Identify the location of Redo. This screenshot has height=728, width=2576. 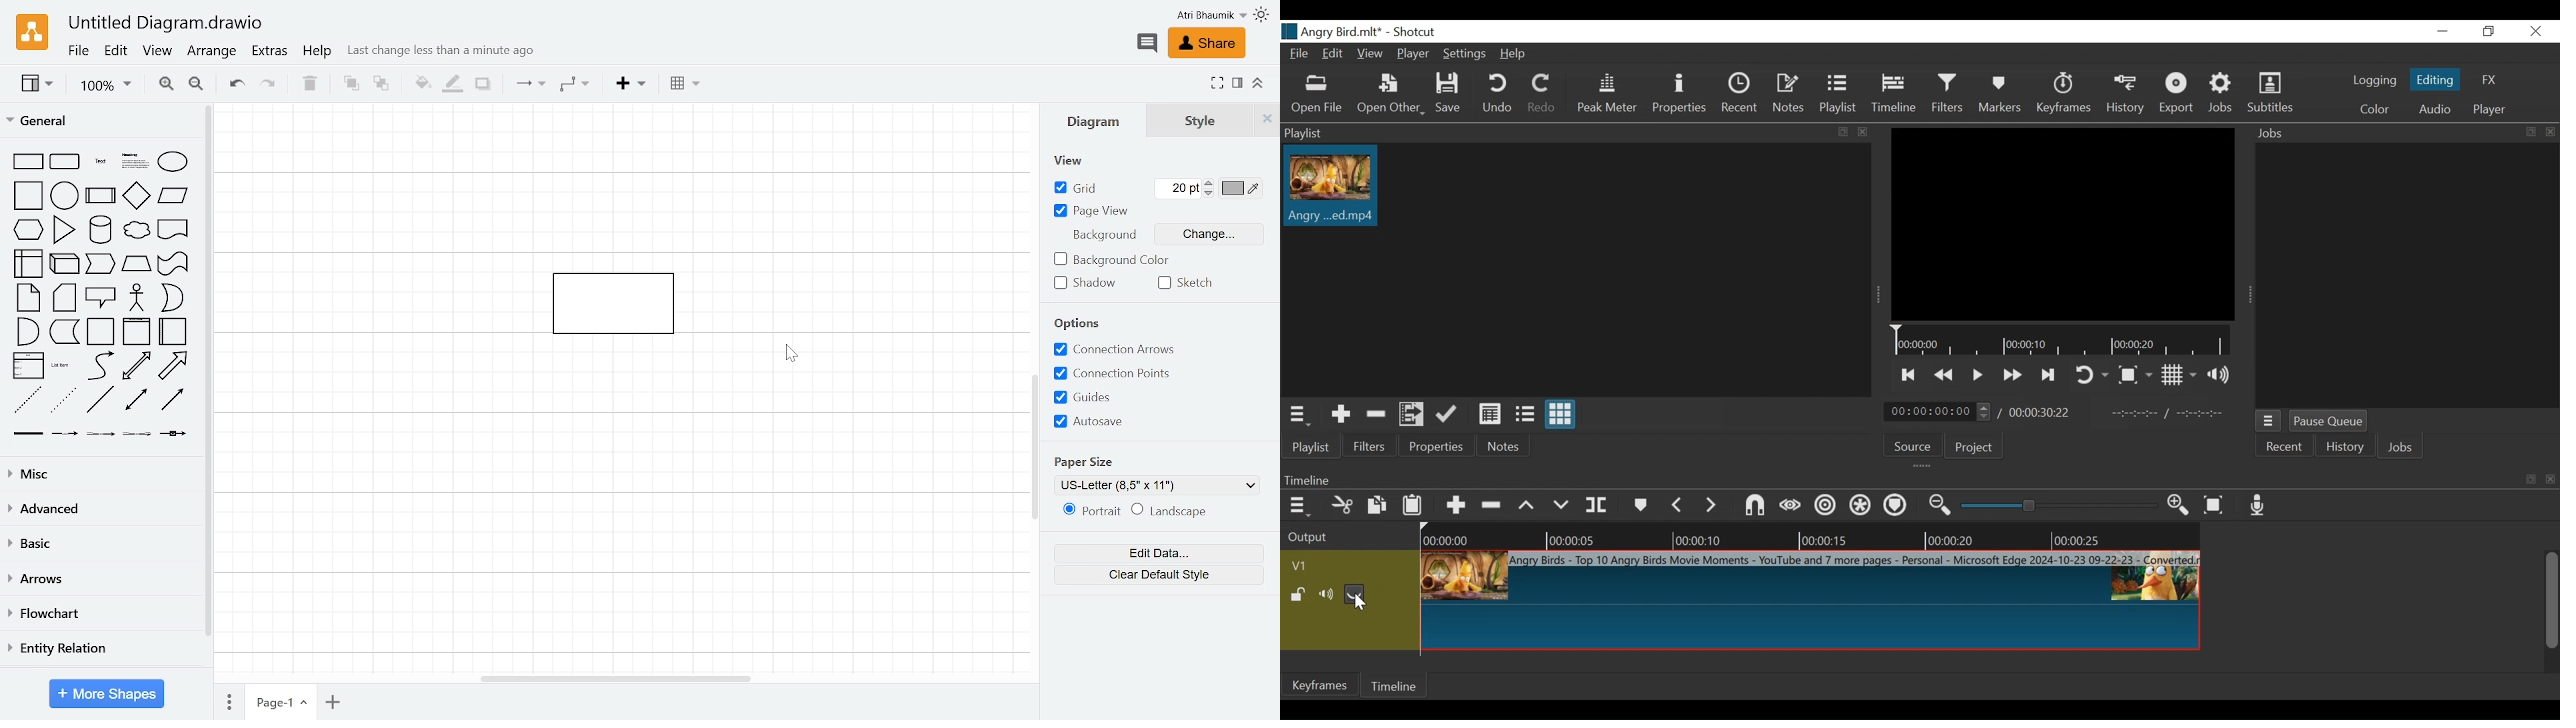
(268, 85).